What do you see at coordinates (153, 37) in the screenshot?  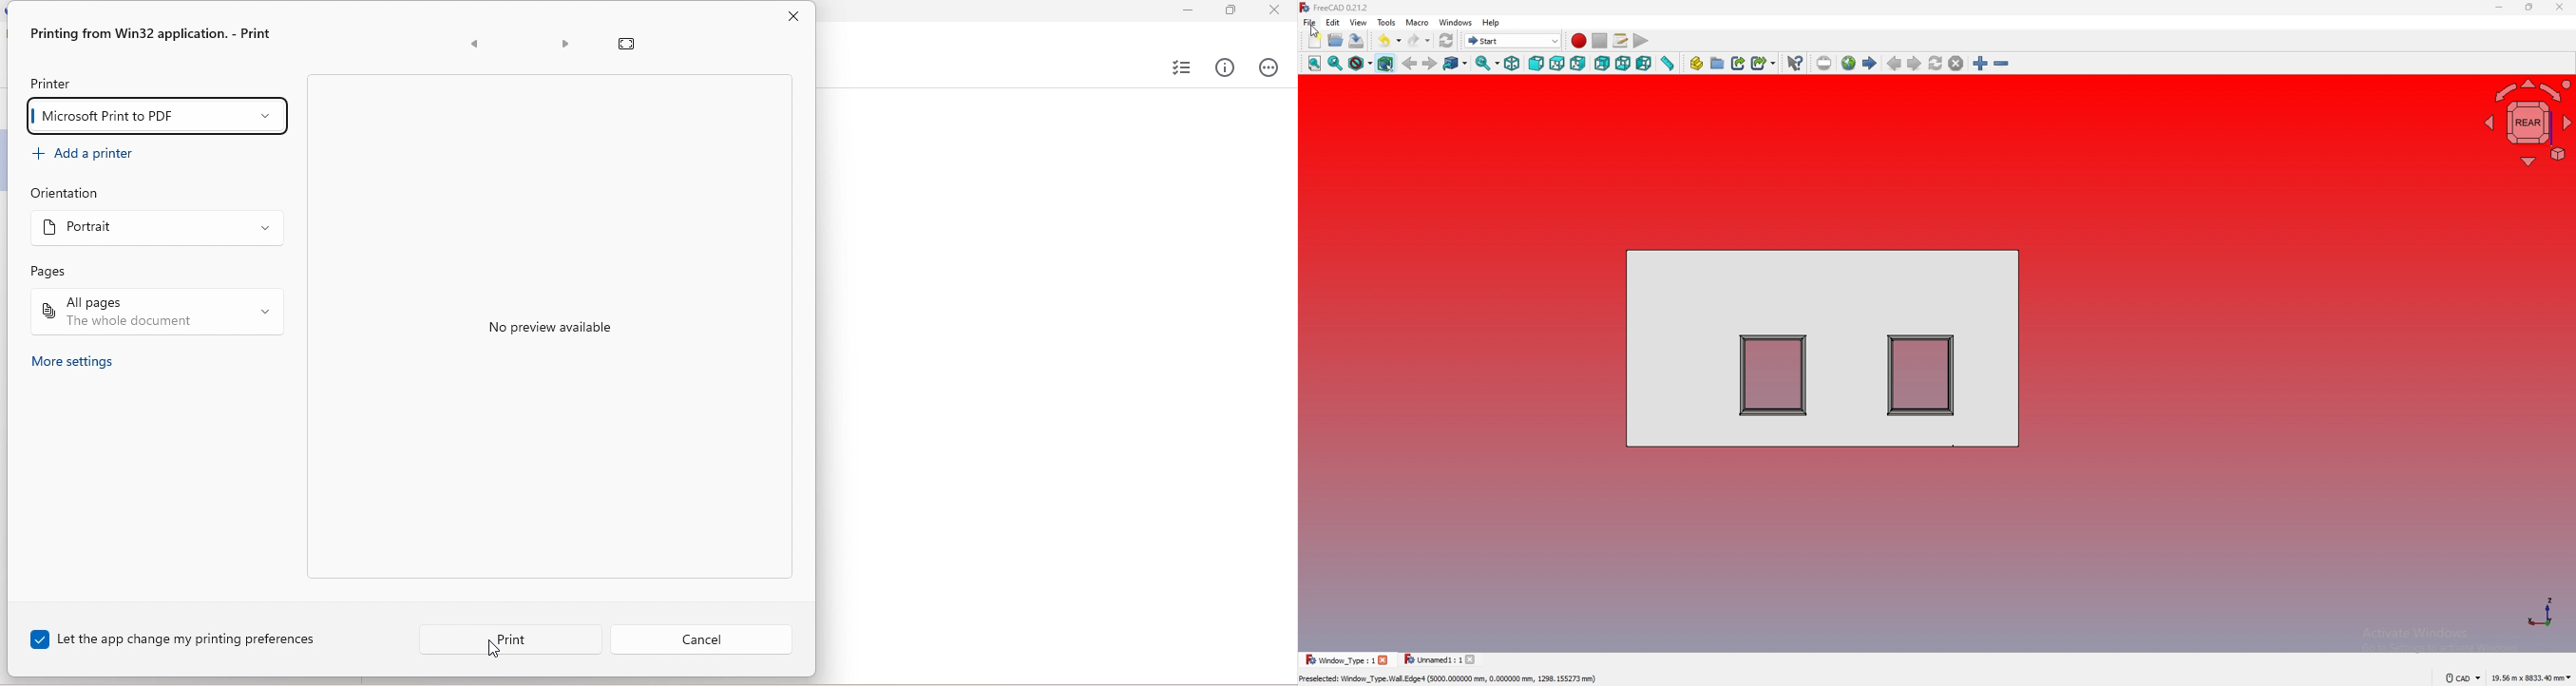 I see `printing from win32 application- print` at bounding box center [153, 37].